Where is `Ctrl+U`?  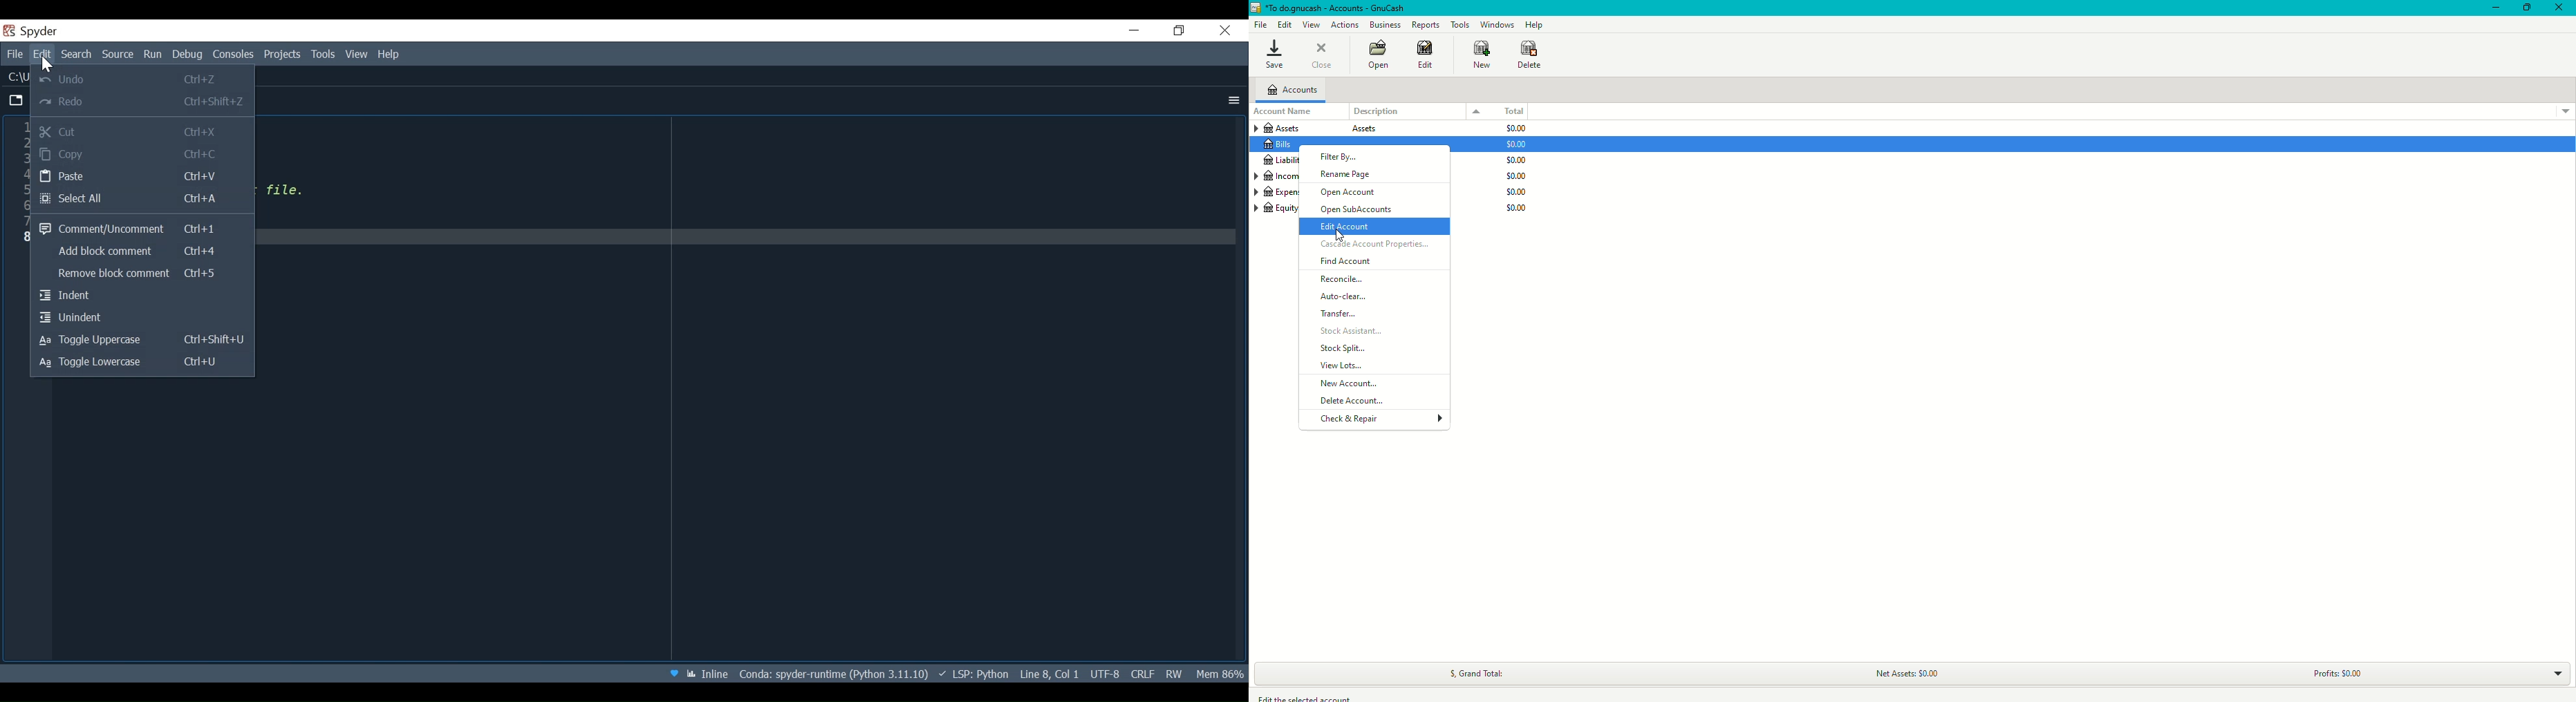 Ctrl+U is located at coordinates (207, 363).